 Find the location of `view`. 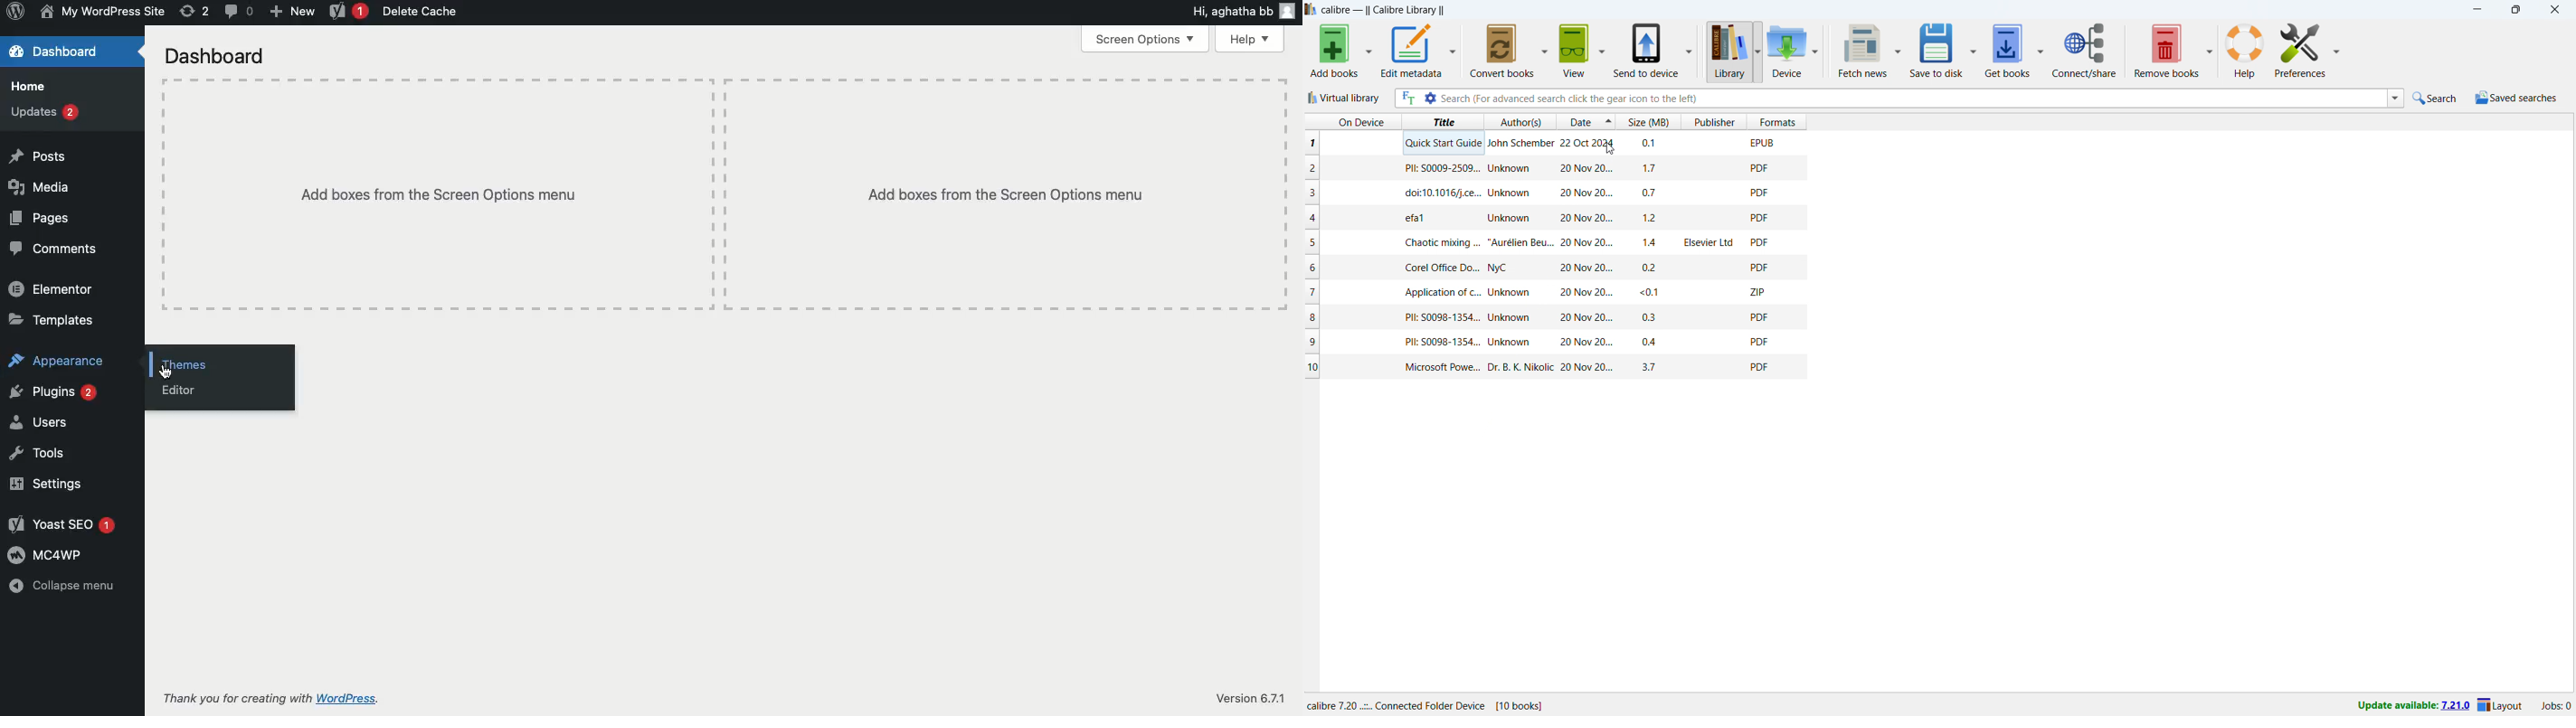

view is located at coordinates (1574, 50).